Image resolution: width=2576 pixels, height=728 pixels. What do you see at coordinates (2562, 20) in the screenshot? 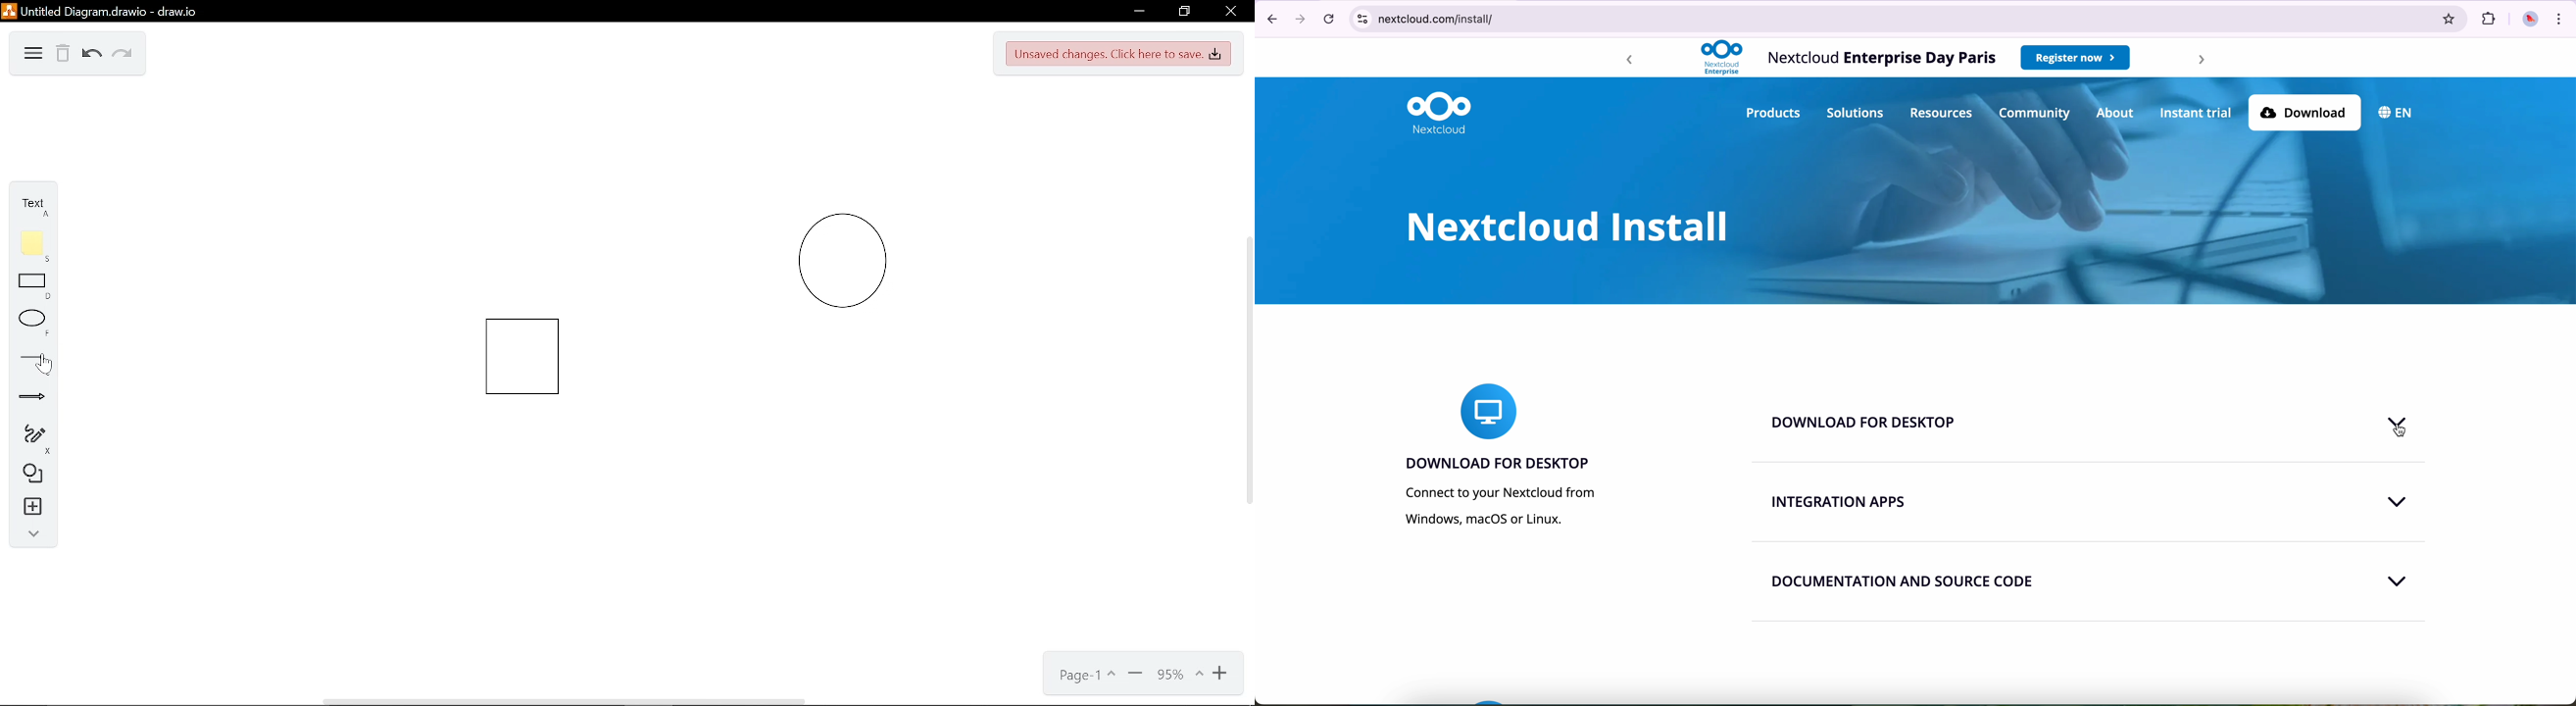
I see `customize and control Google Chrome` at bounding box center [2562, 20].